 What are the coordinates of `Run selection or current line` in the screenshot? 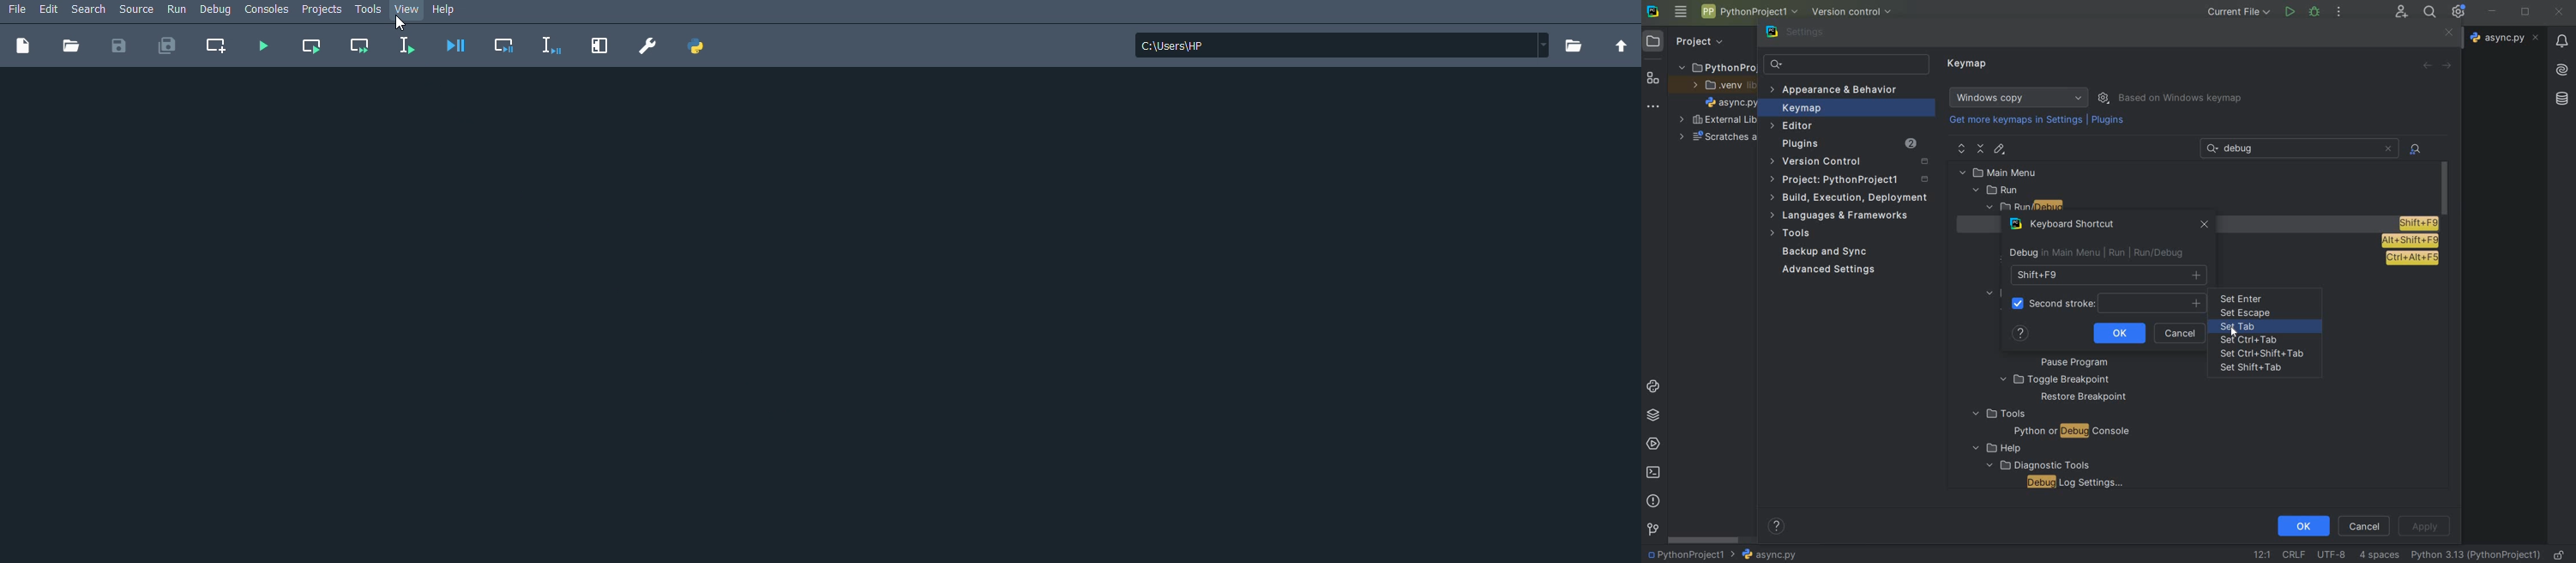 It's located at (405, 46).